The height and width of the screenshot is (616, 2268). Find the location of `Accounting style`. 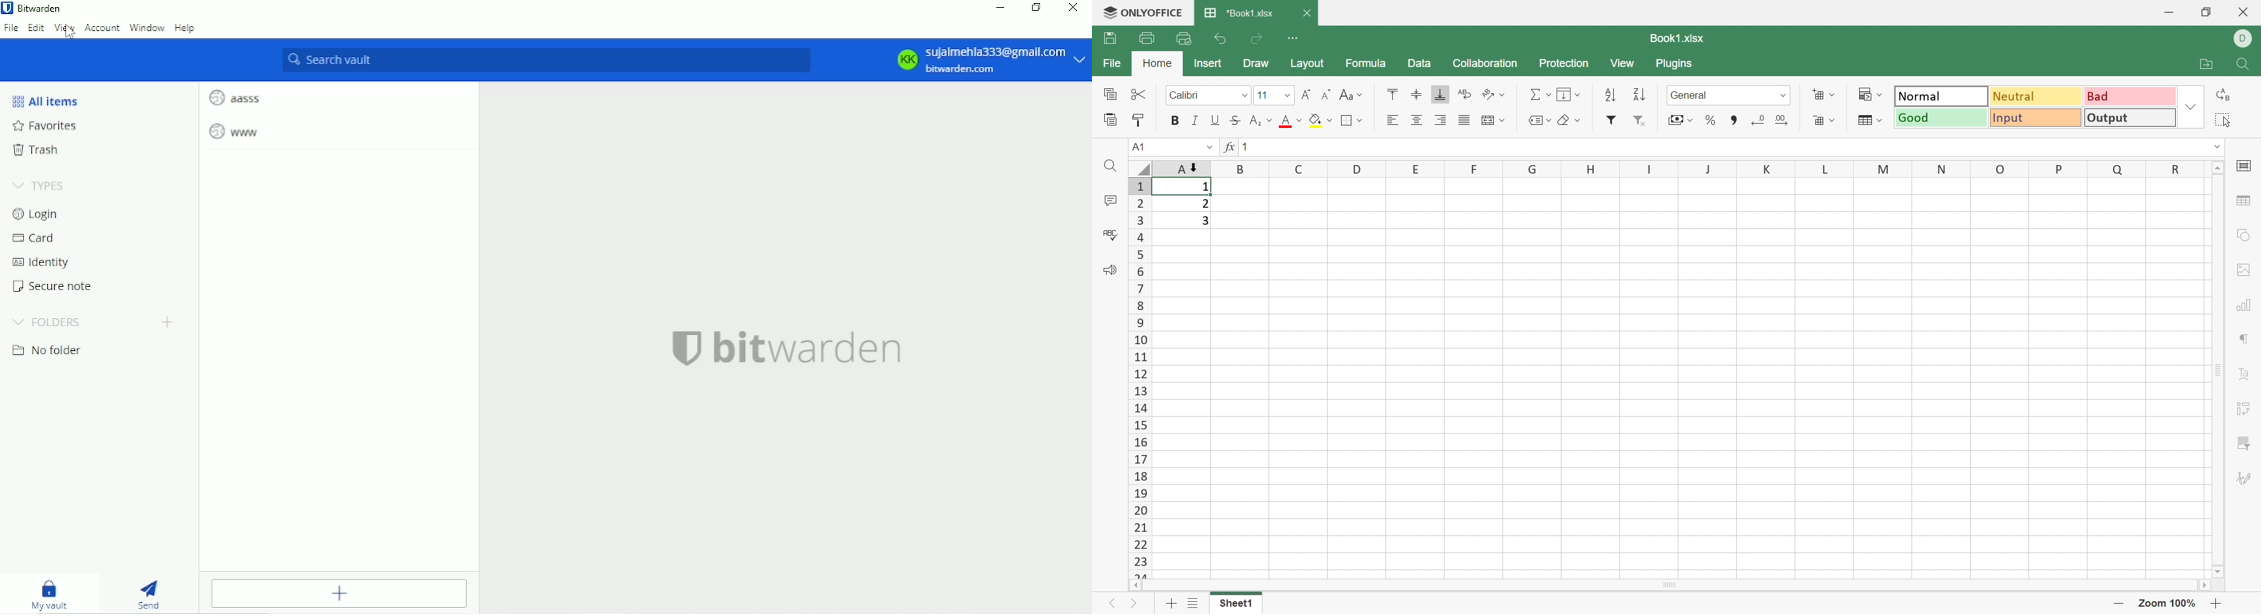

Accounting style is located at coordinates (1680, 121).